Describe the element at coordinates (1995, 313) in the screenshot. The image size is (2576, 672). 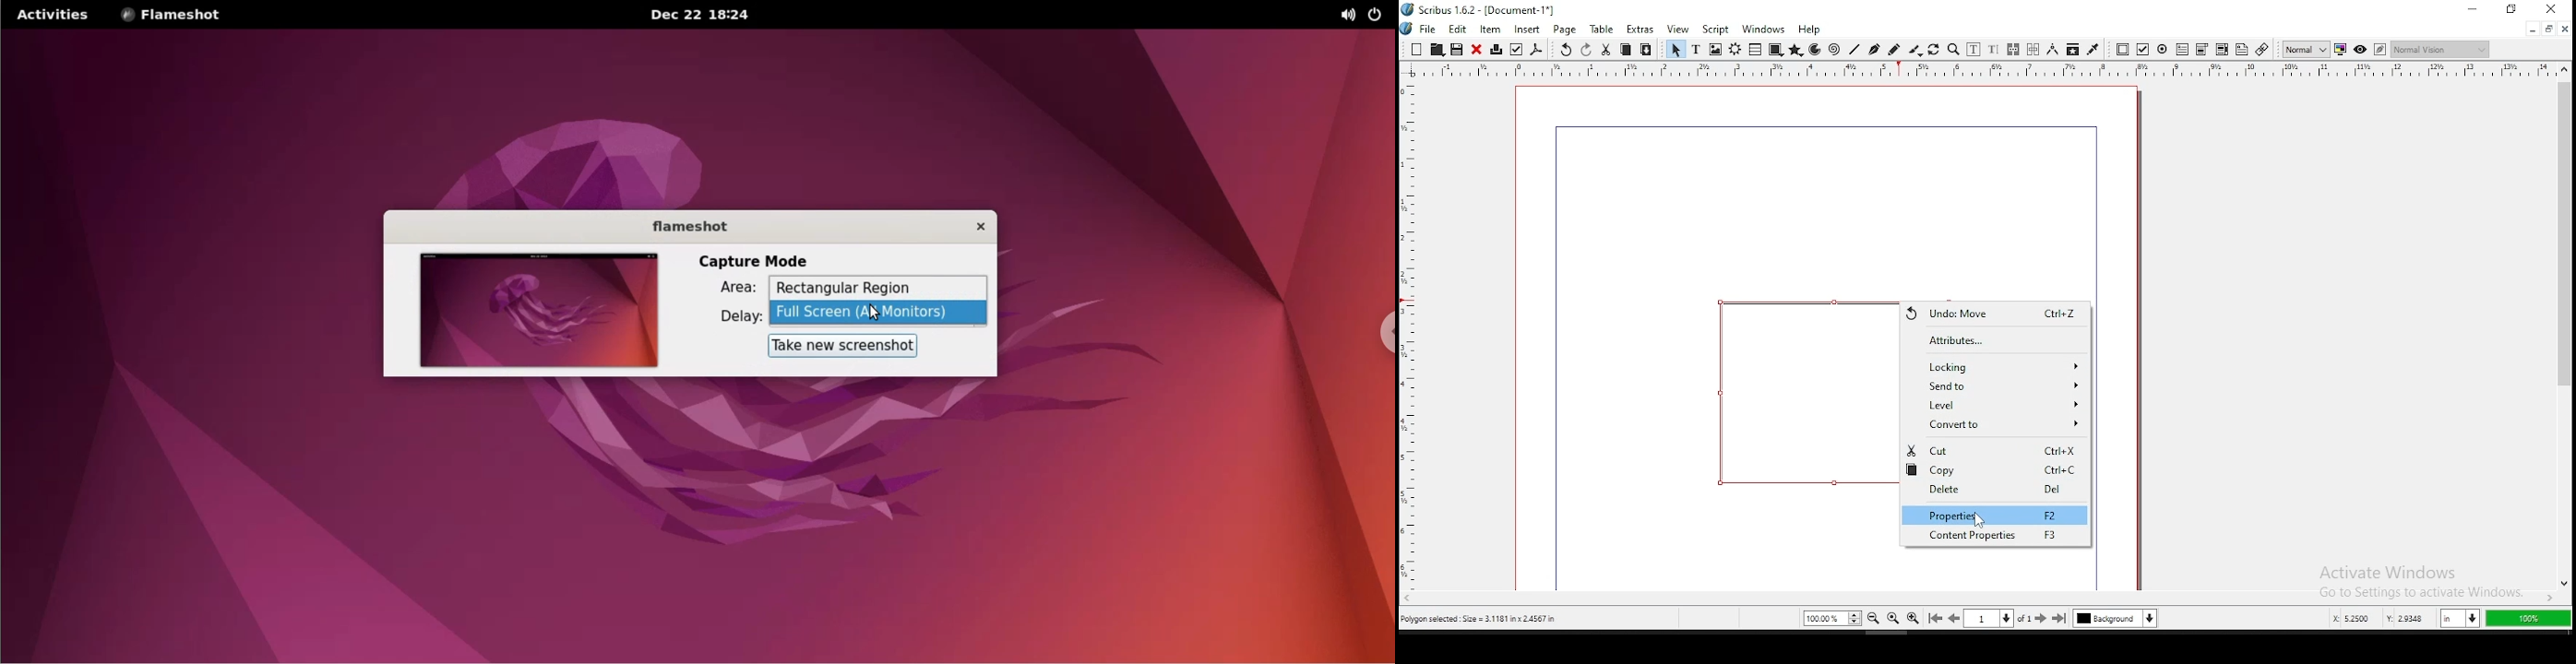
I see `undo move` at that location.